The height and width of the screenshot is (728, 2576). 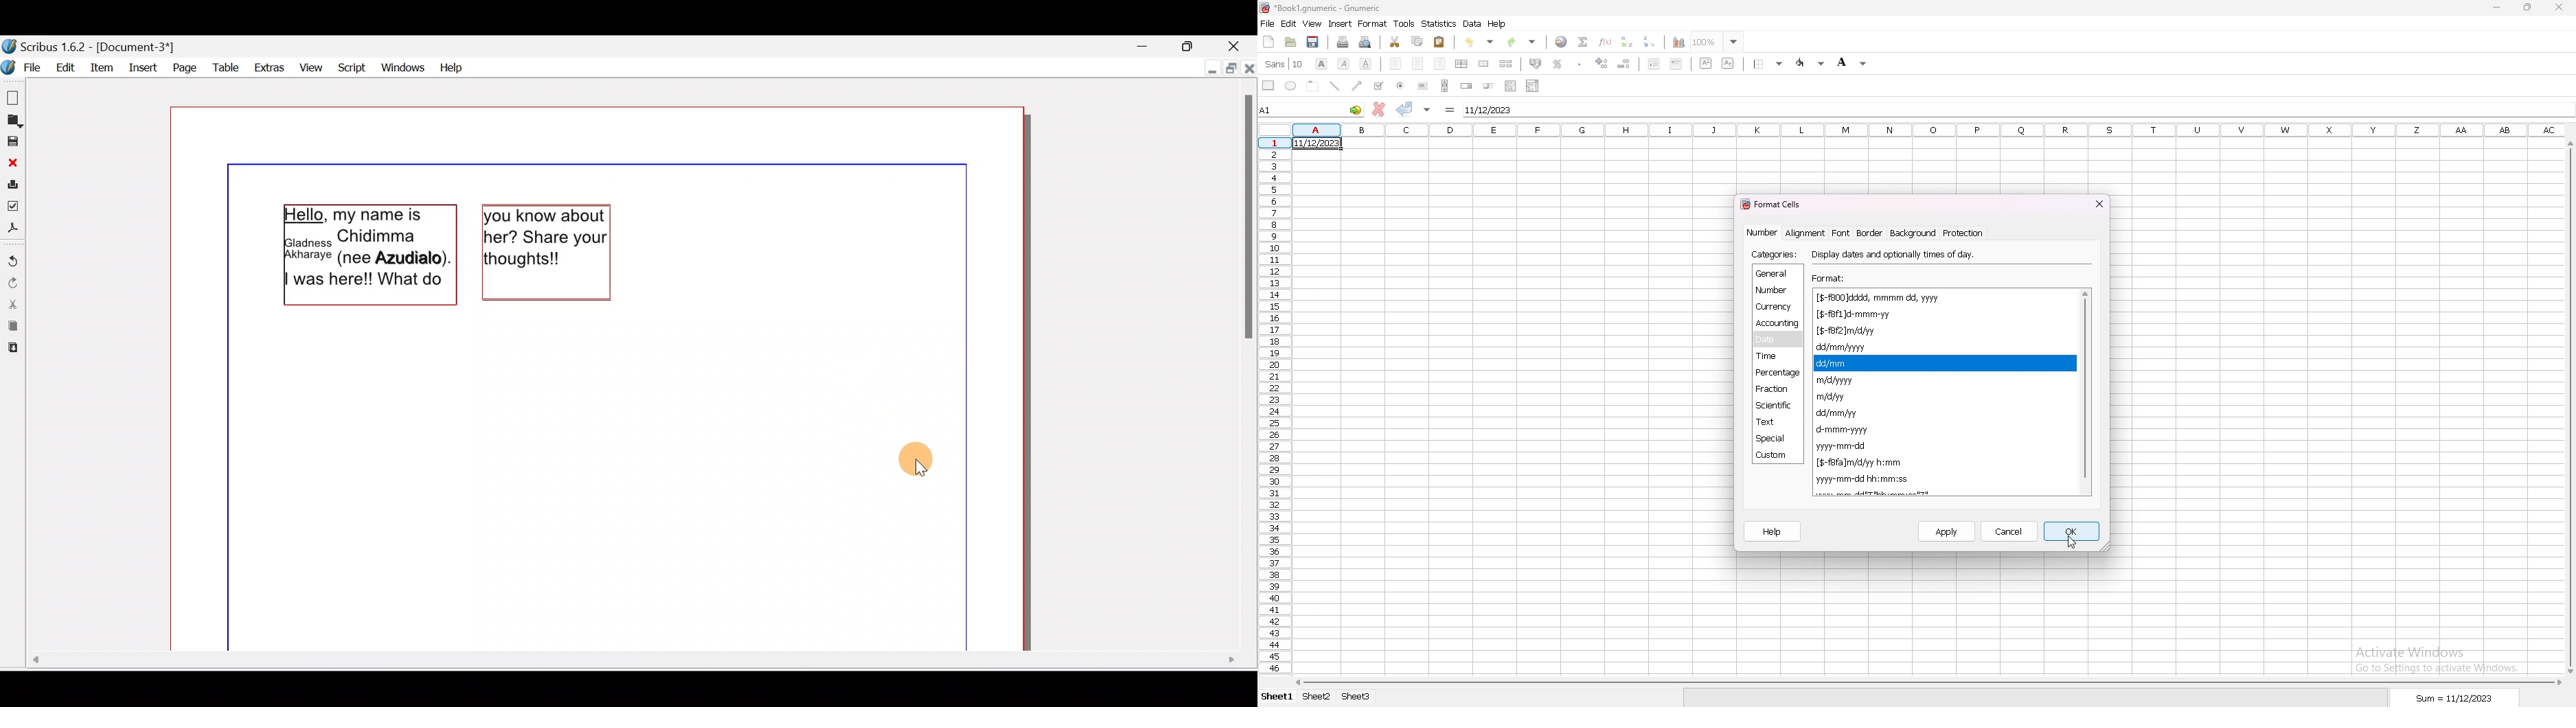 What do you see at coordinates (1774, 203) in the screenshot?
I see `format cells` at bounding box center [1774, 203].